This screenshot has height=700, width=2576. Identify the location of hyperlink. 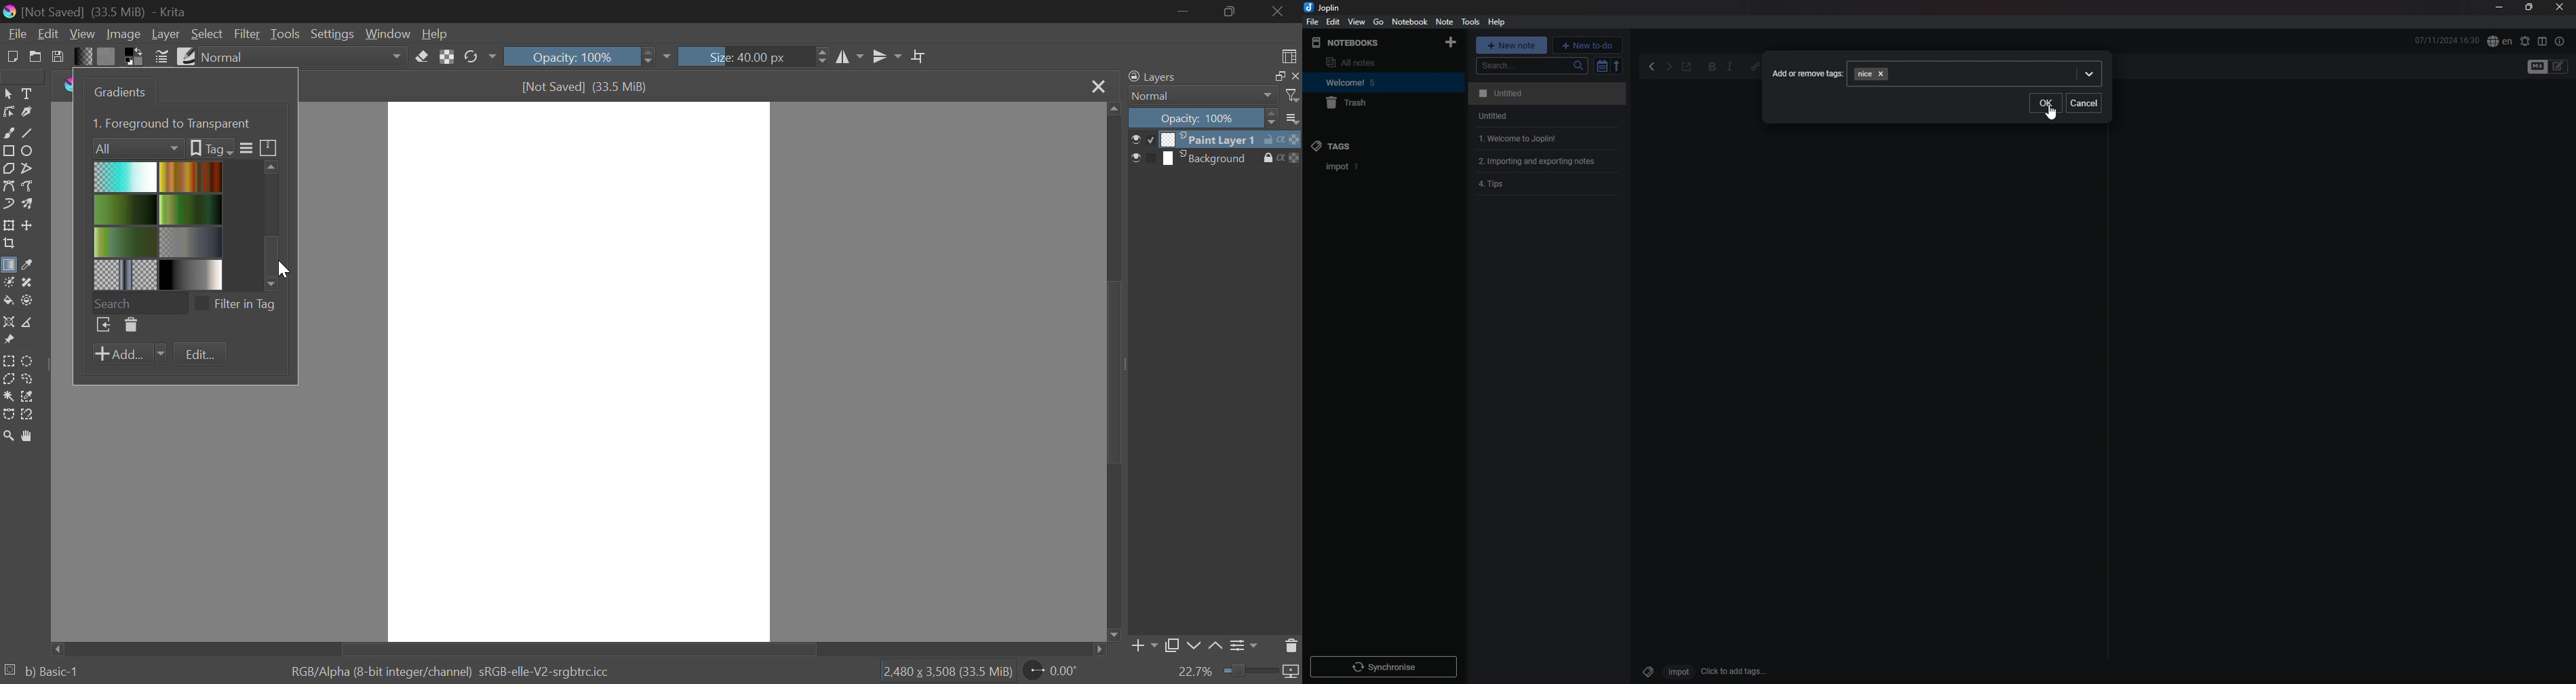
(1755, 66).